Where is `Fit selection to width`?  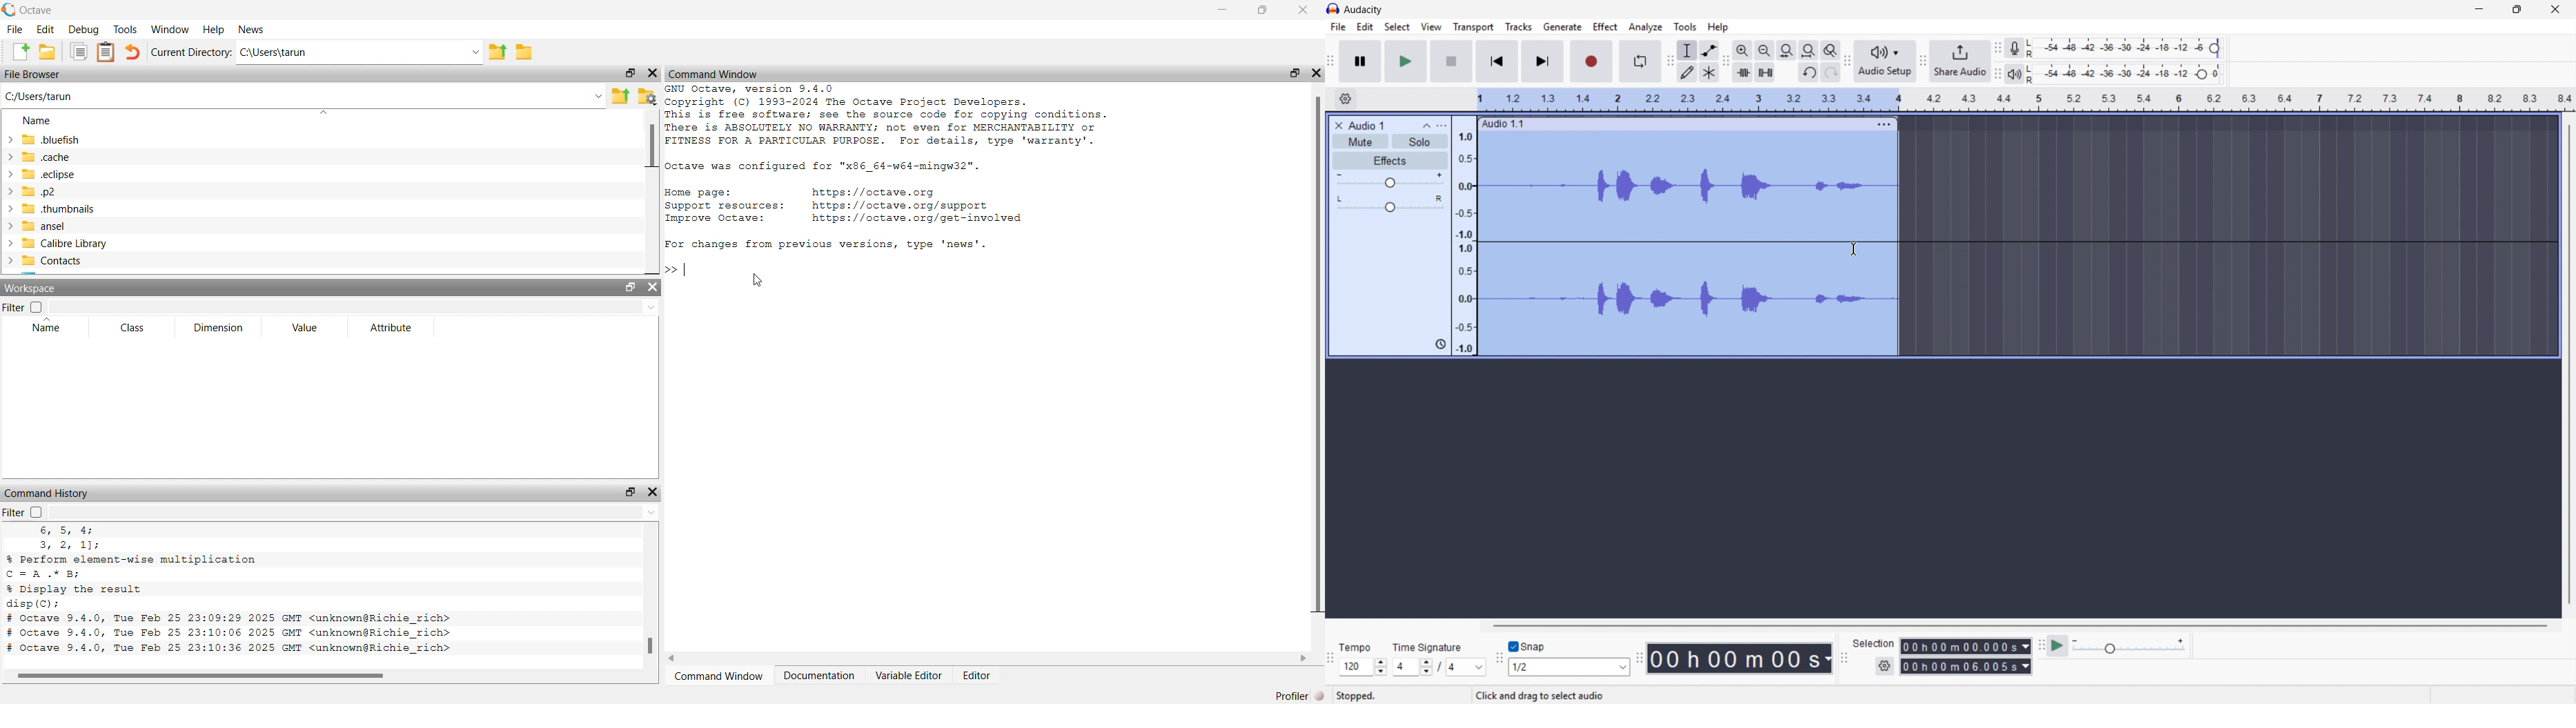 Fit selection to width is located at coordinates (1787, 50).